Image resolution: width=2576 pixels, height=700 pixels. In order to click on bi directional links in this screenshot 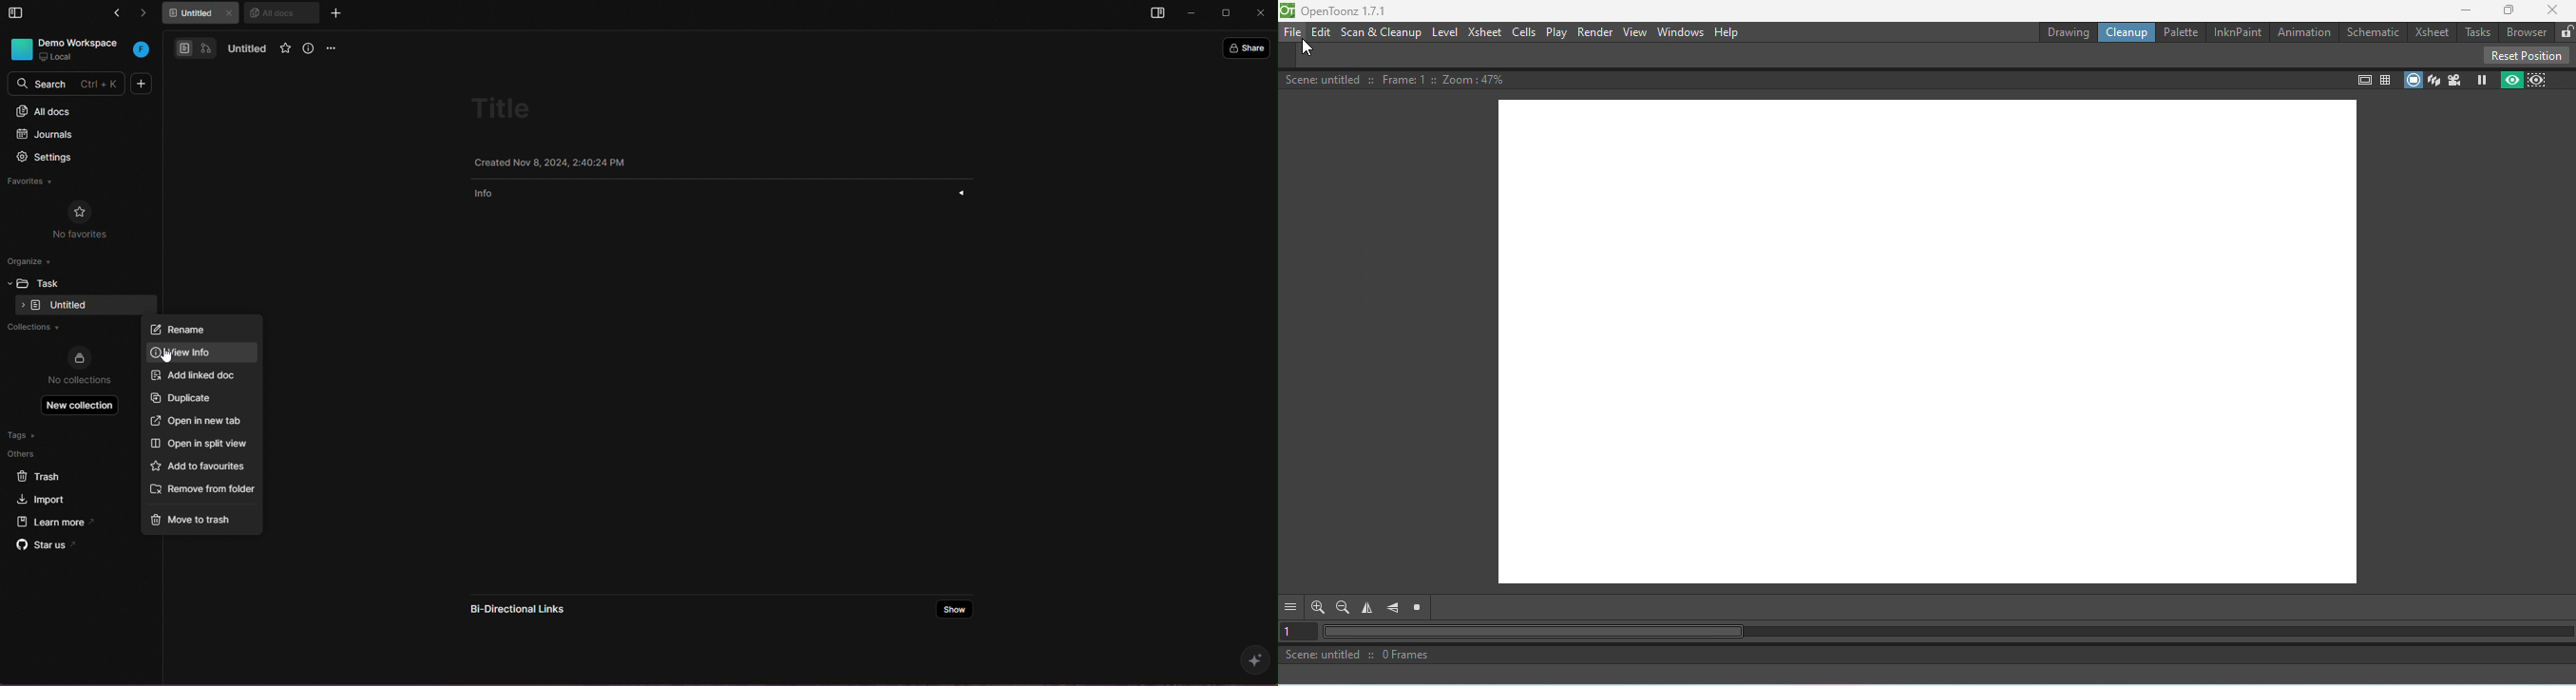, I will do `click(515, 604)`.